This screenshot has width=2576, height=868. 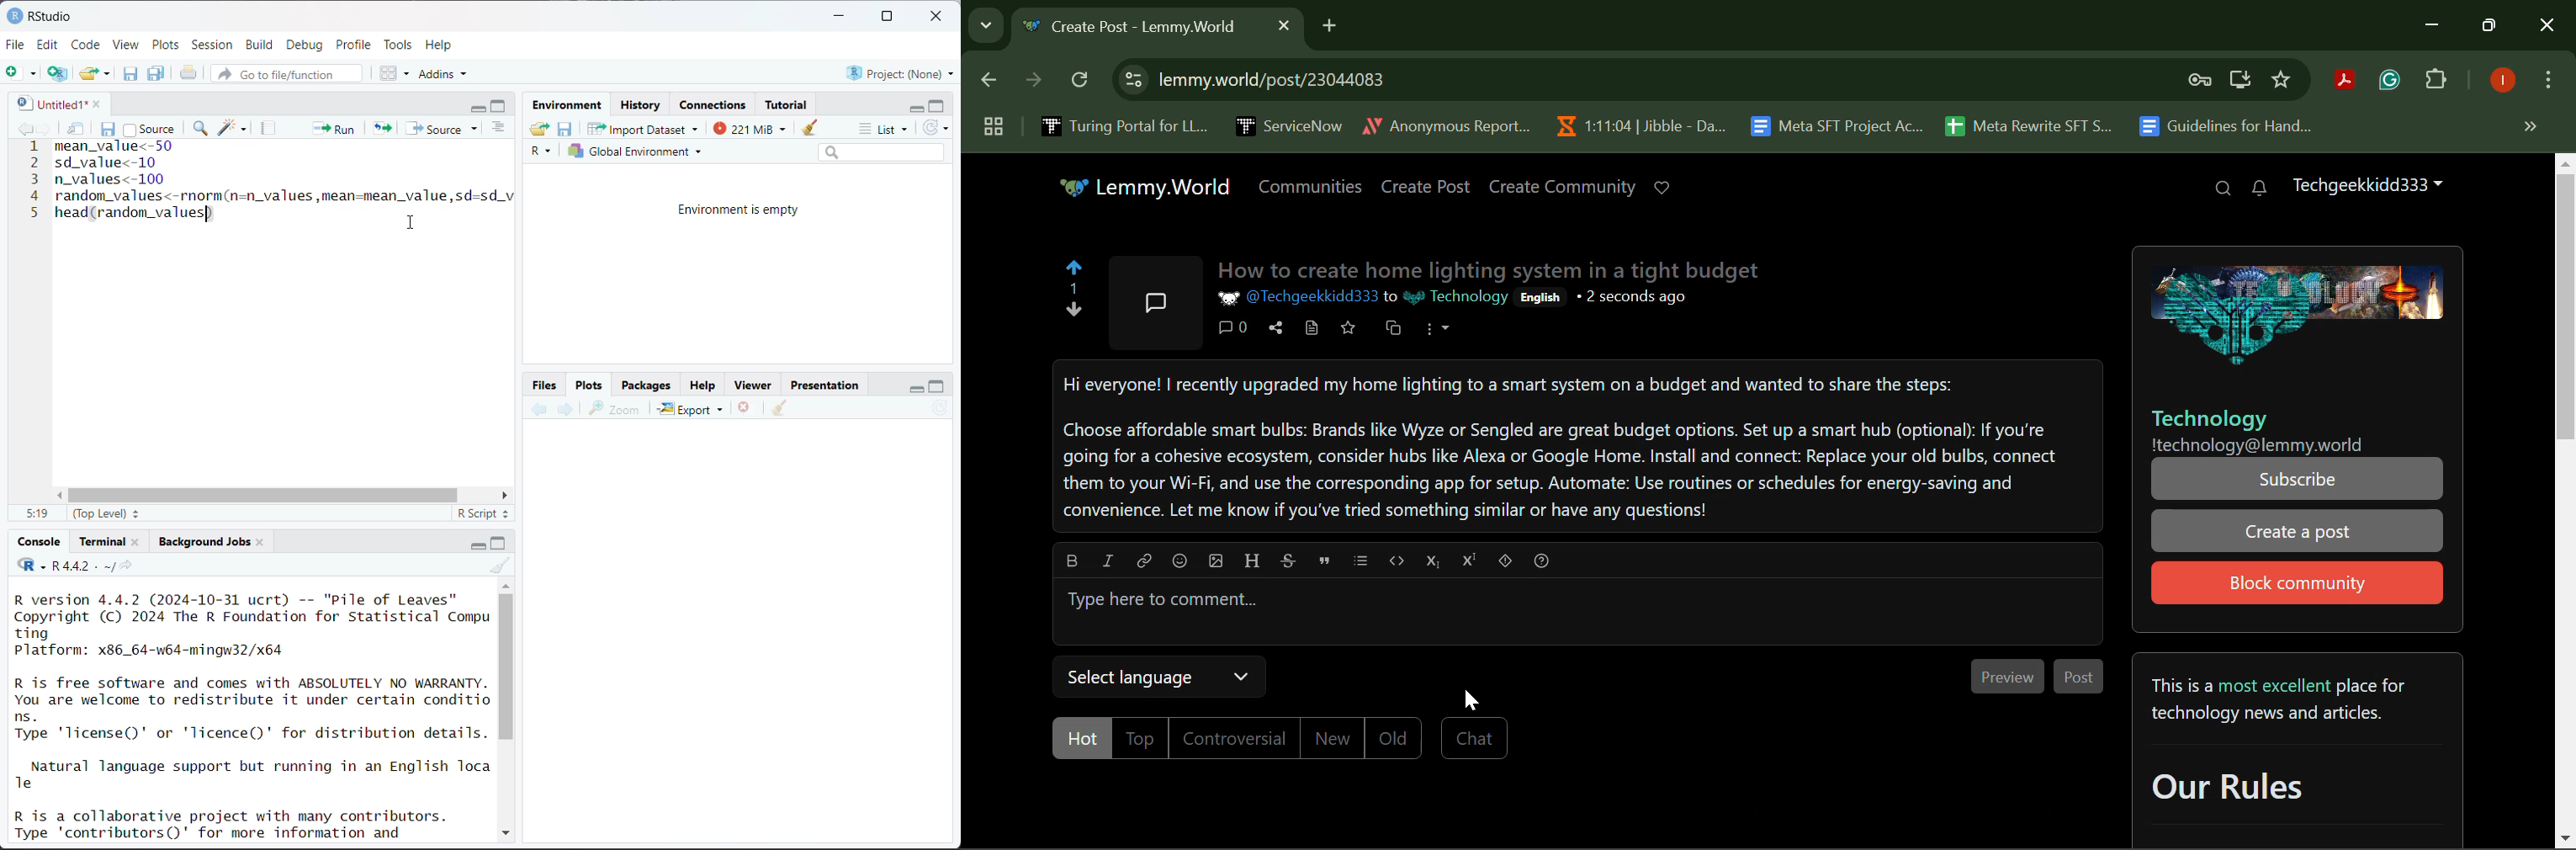 I want to click on Terminal, so click(x=104, y=539).